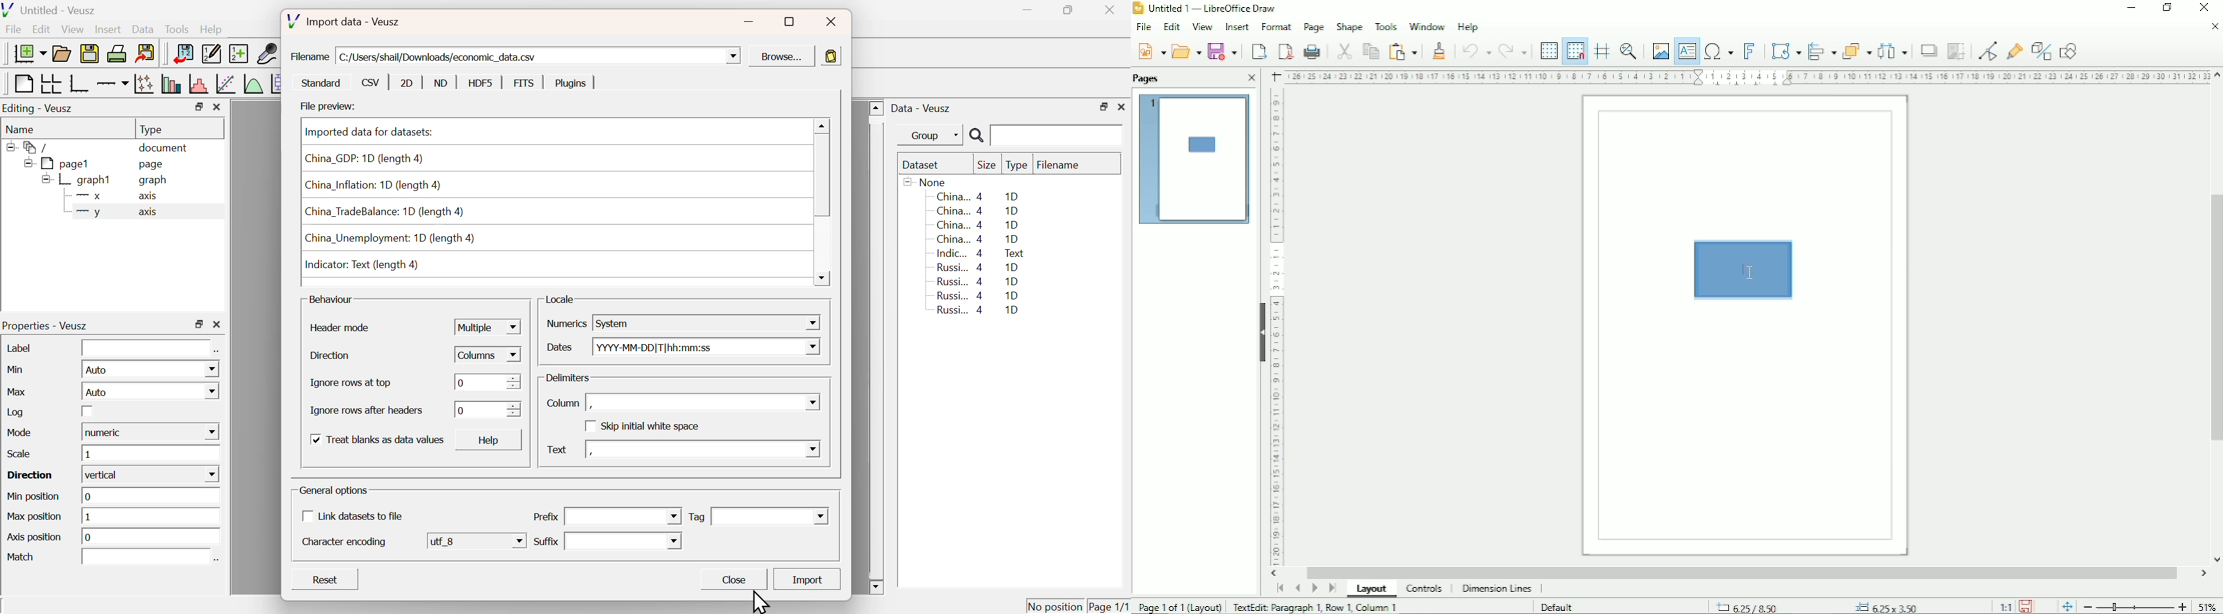 This screenshot has height=616, width=2240. I want to click on 0, so click(487, 382).